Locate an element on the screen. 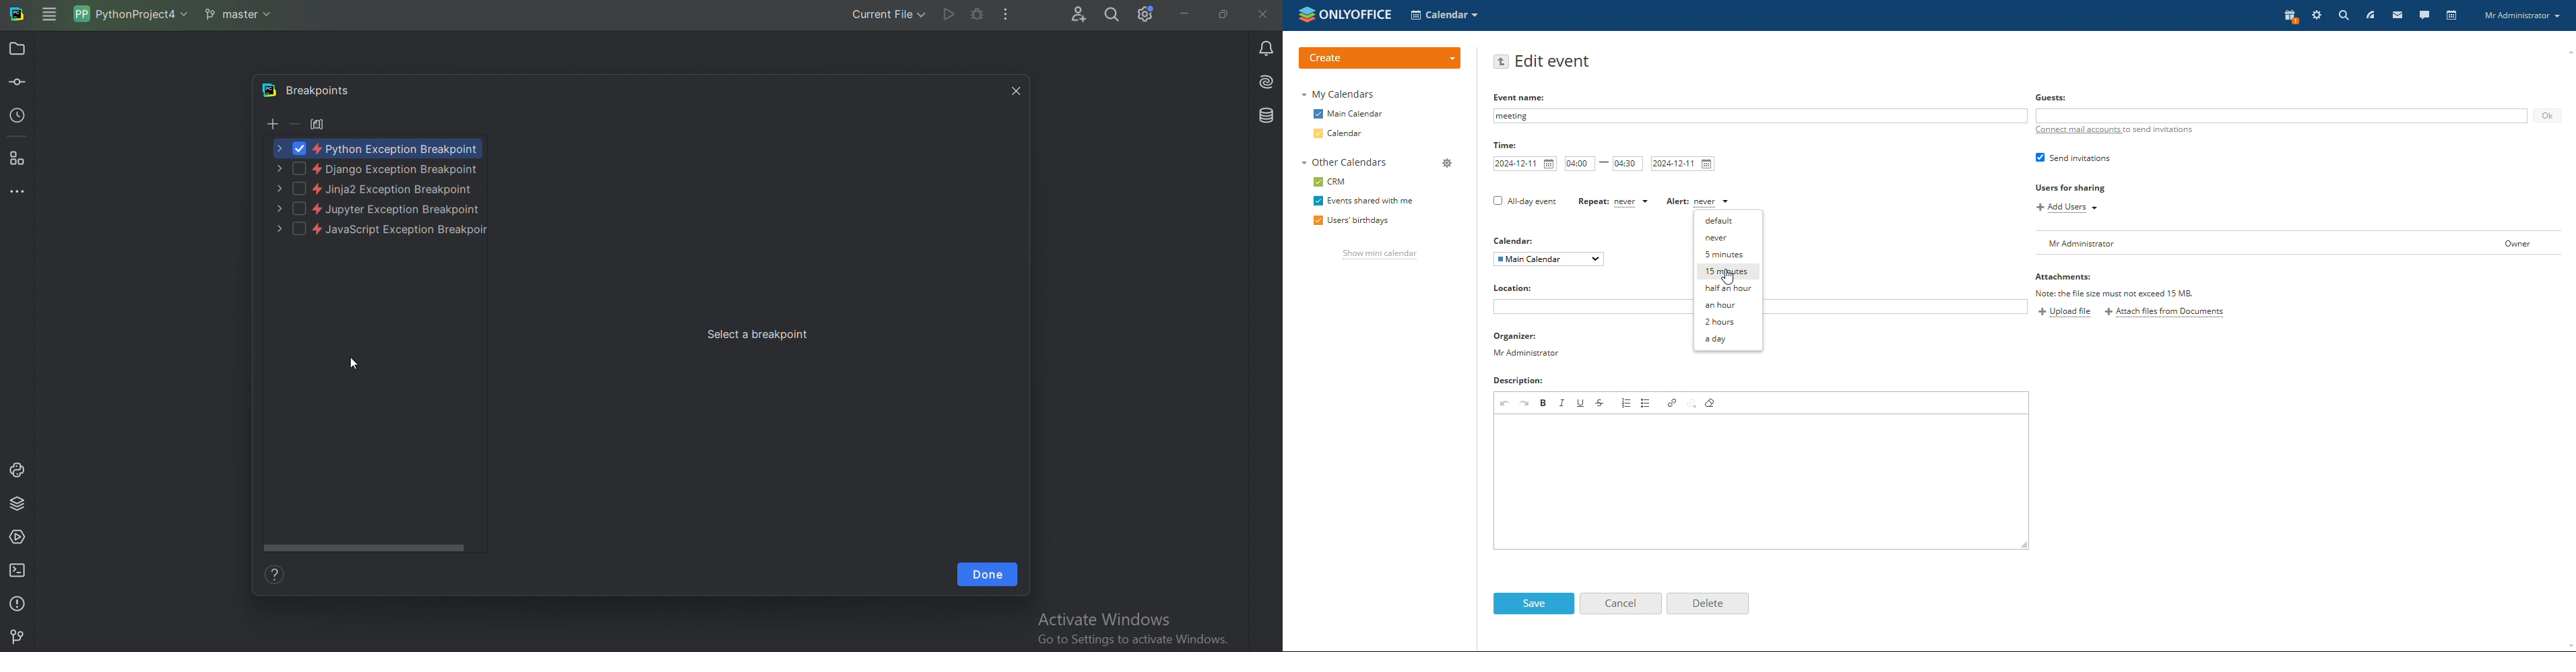  Git is located at coordinates (18, 635).